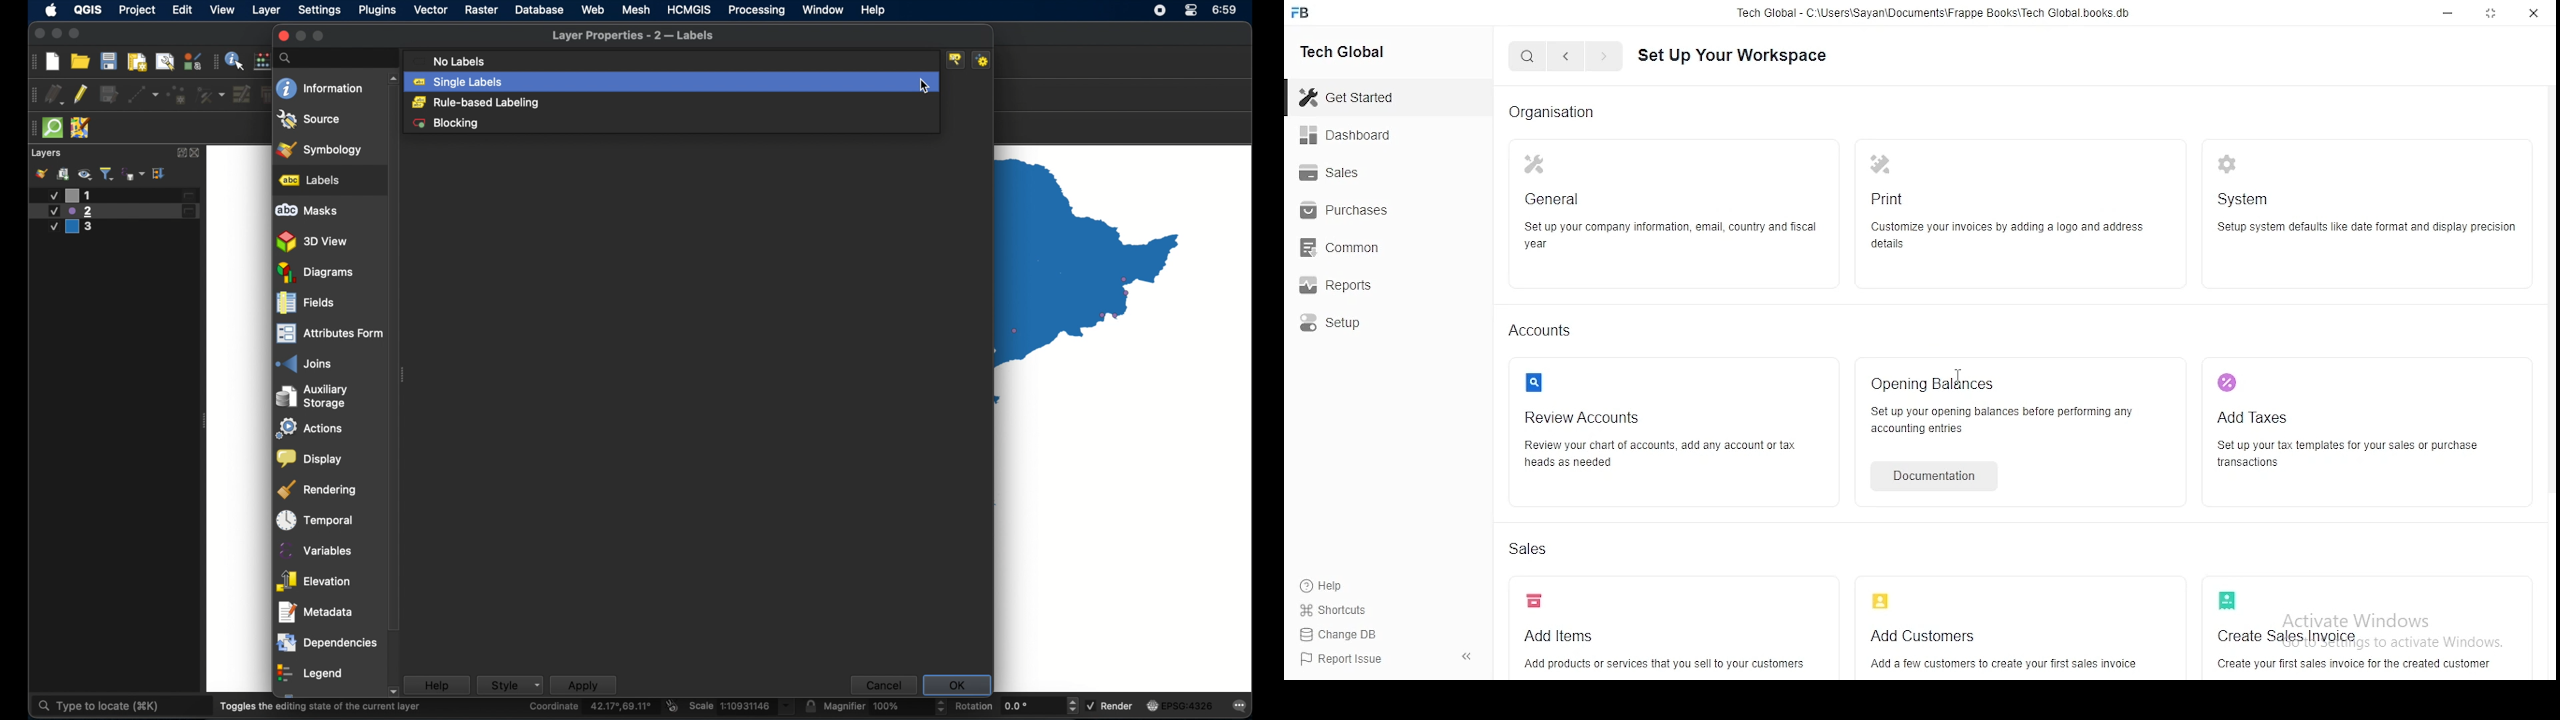 The width and height of the screenshot is (2576, 728). Describe the element at coordinates (80, 61) in the screenshot. I see `open` at that location.